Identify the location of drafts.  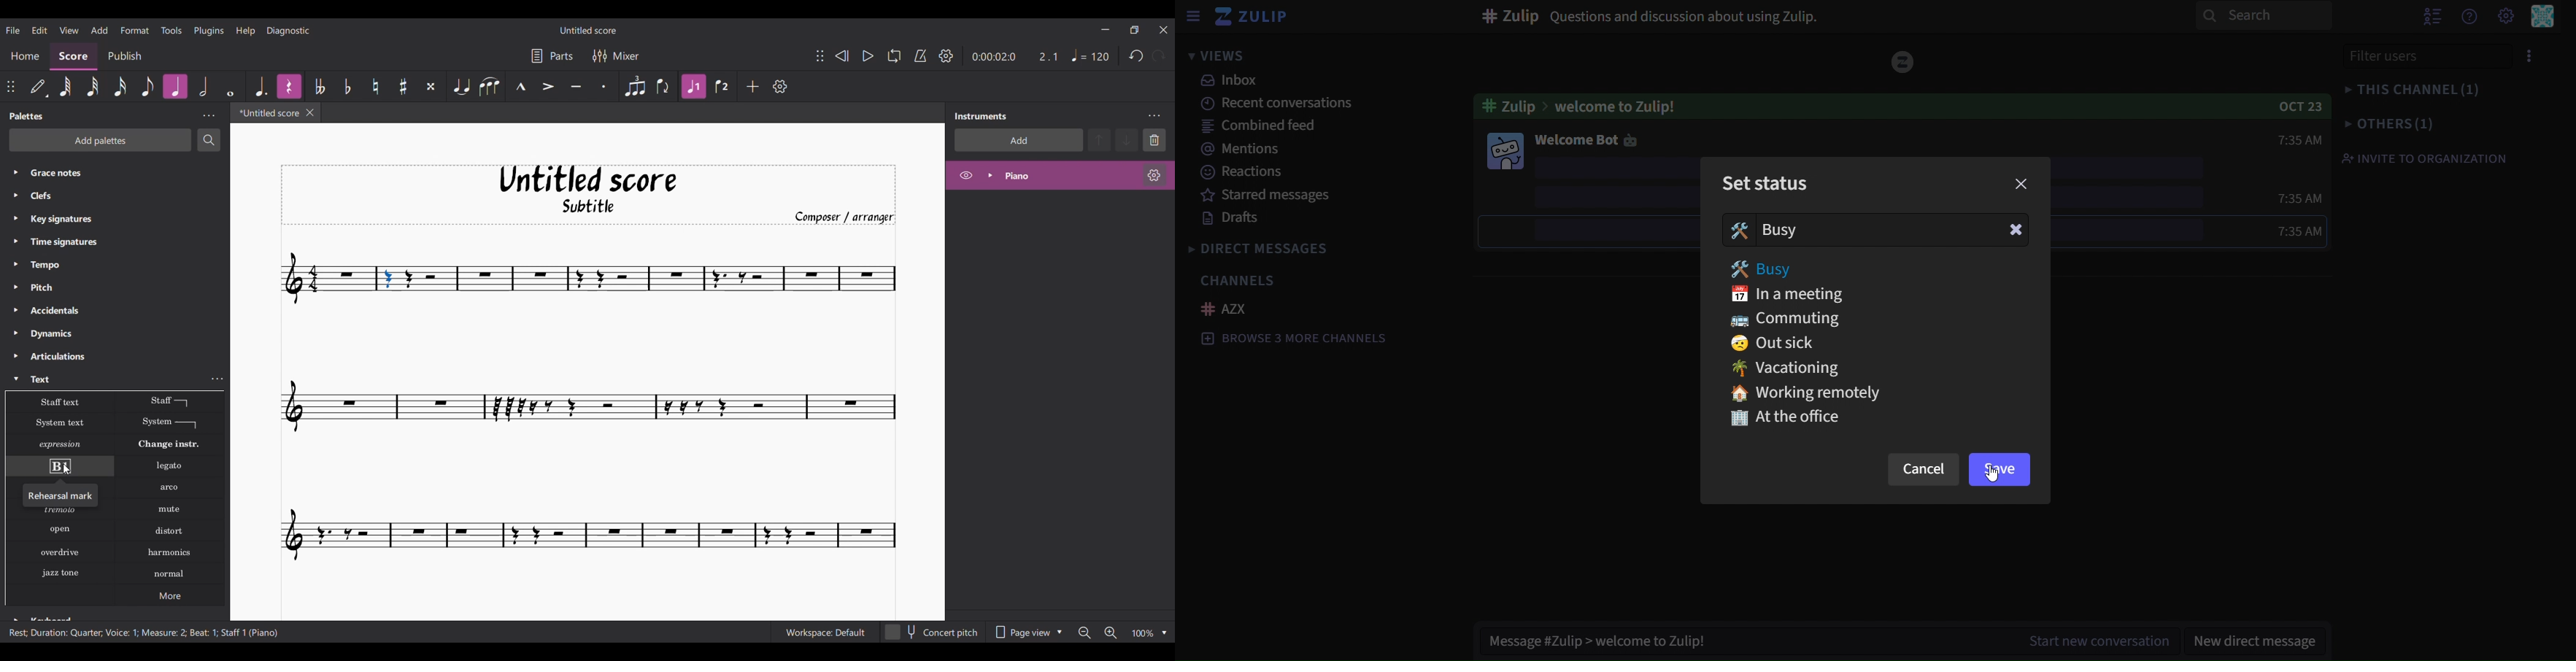
(1235, 220).